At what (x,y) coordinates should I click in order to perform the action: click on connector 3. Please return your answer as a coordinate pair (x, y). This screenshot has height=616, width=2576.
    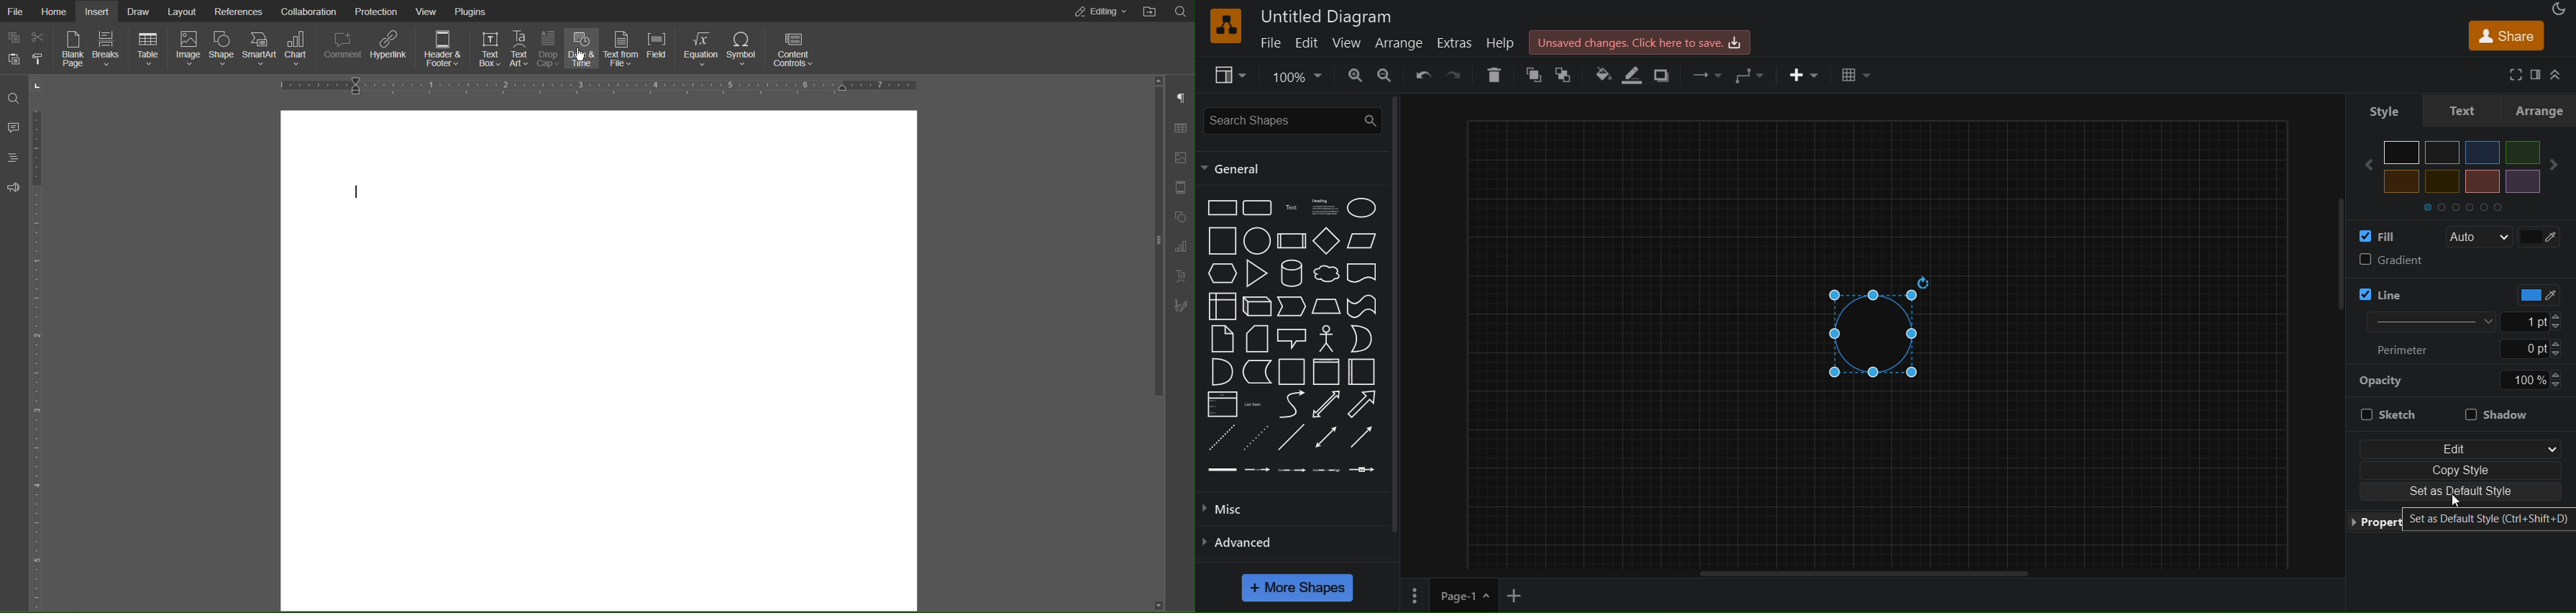
    Looking at the image, I should click on (1290, 468).